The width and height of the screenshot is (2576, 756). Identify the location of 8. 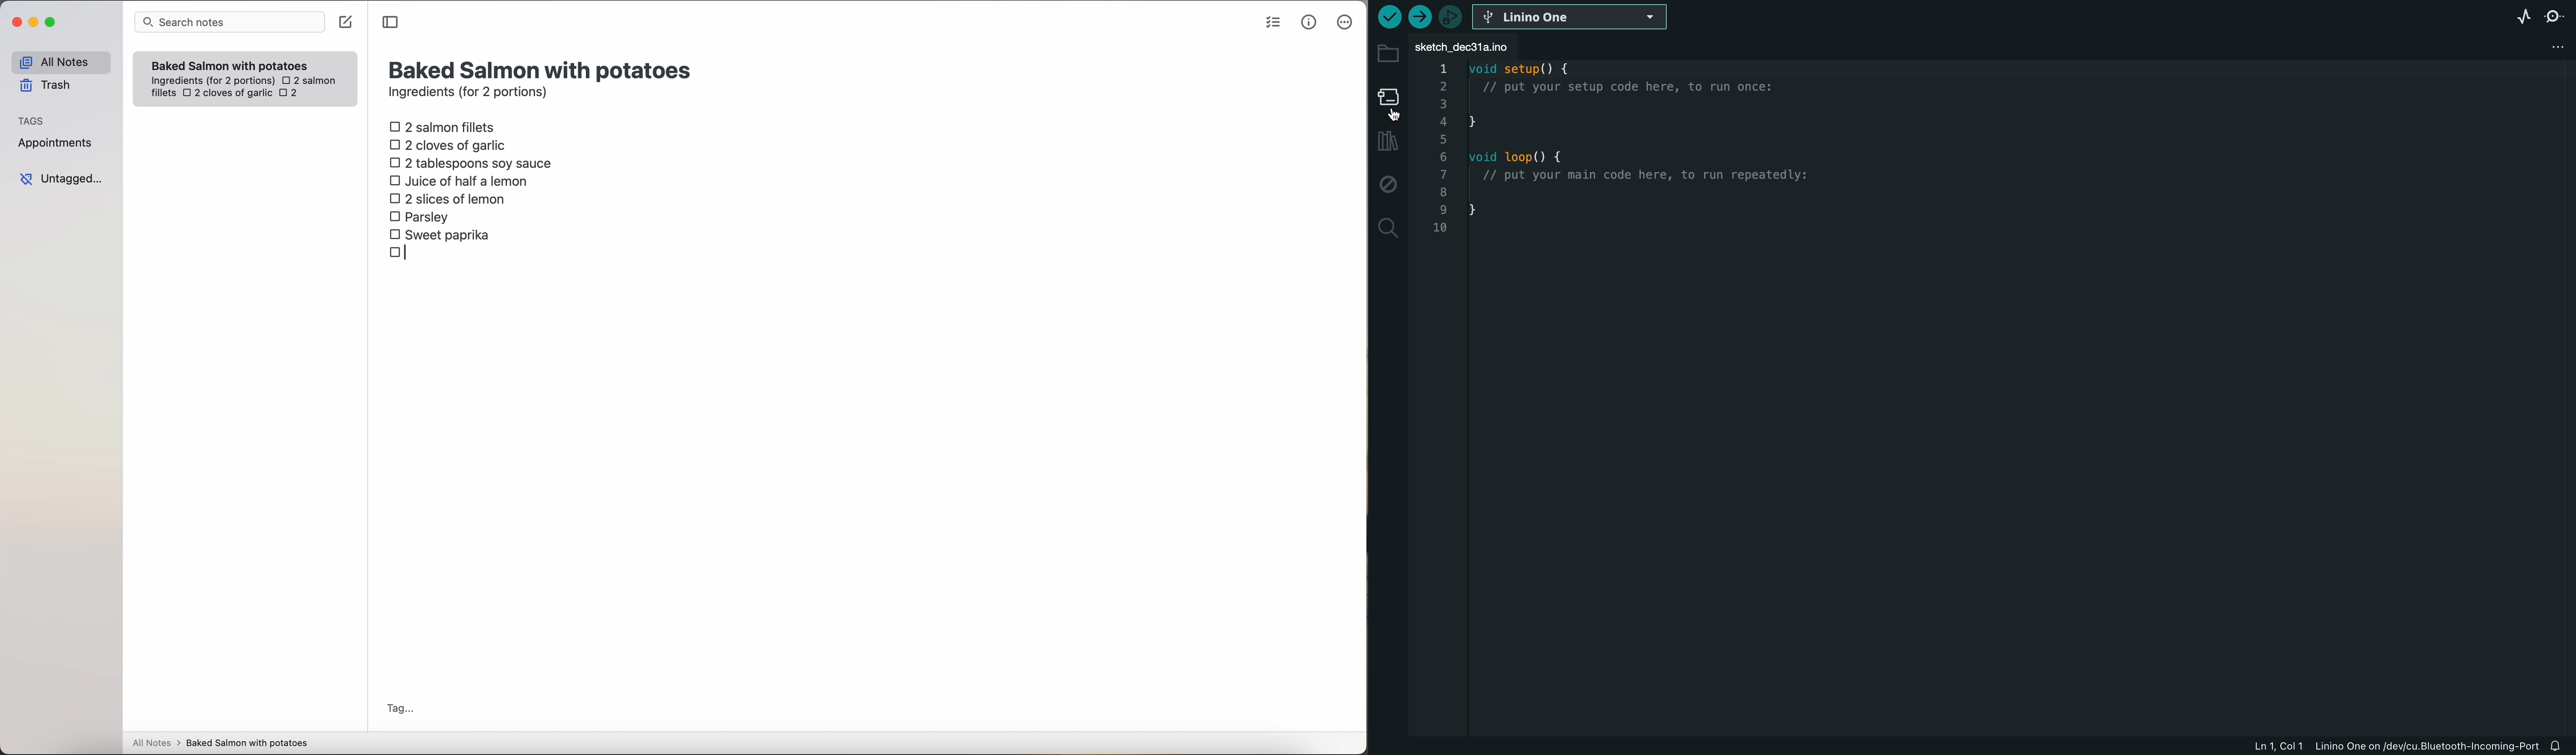
(1444, 190).